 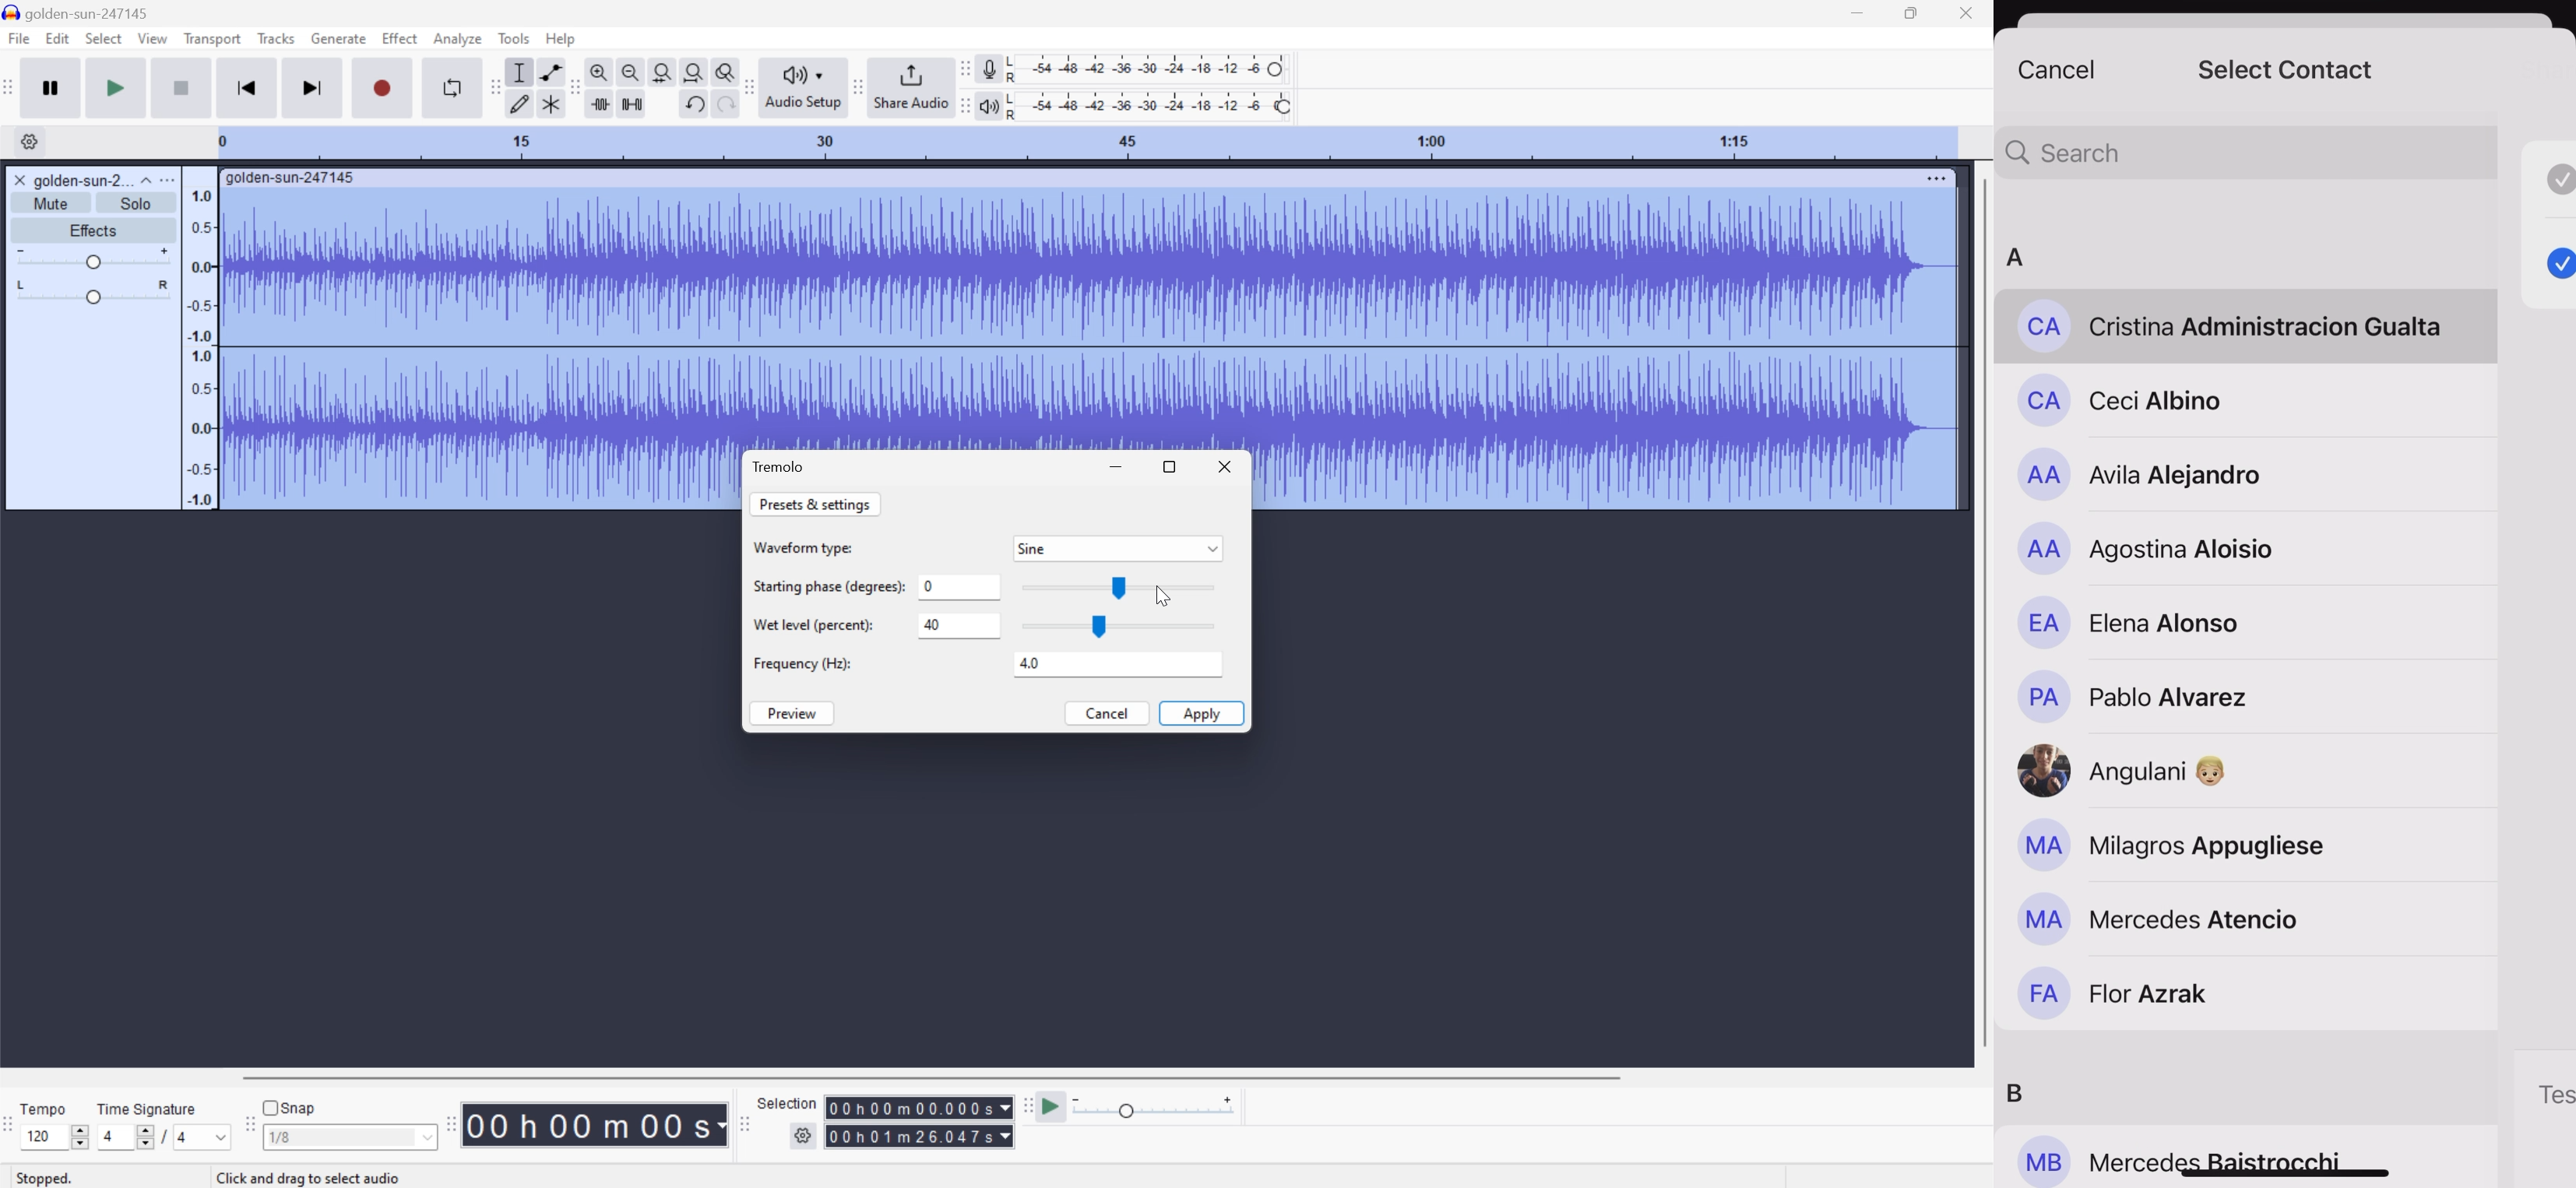 What do you see at coordinates (2149, 545) in the screenshot?
I see `Agostina Aloisio` at bounding box center [2149, 545].